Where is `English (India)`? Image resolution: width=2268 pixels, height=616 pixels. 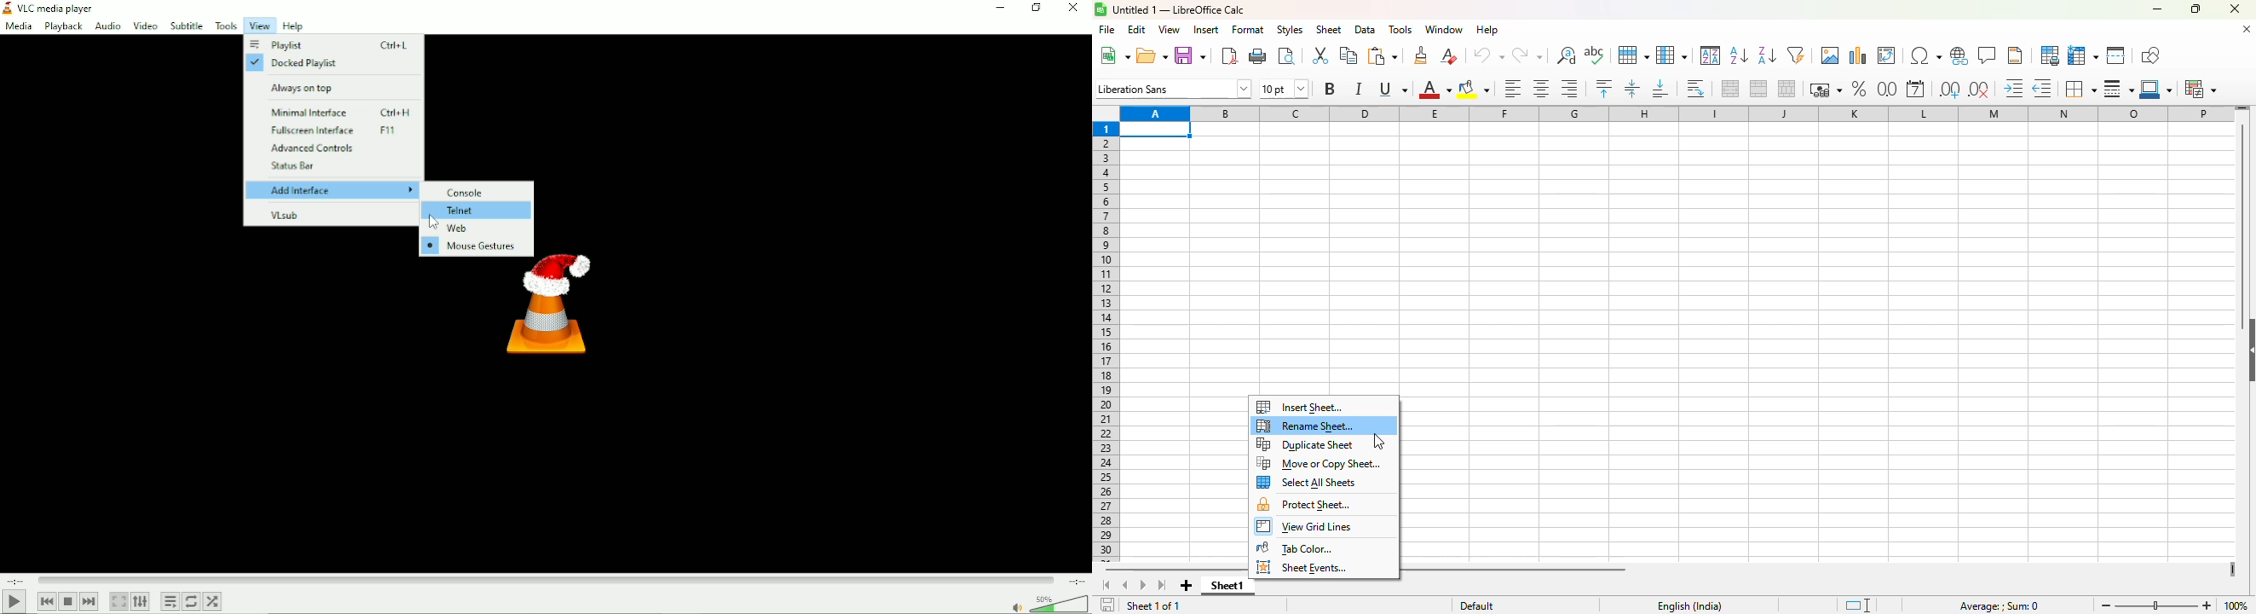
English (India) is located at coordinates (1689, 605).